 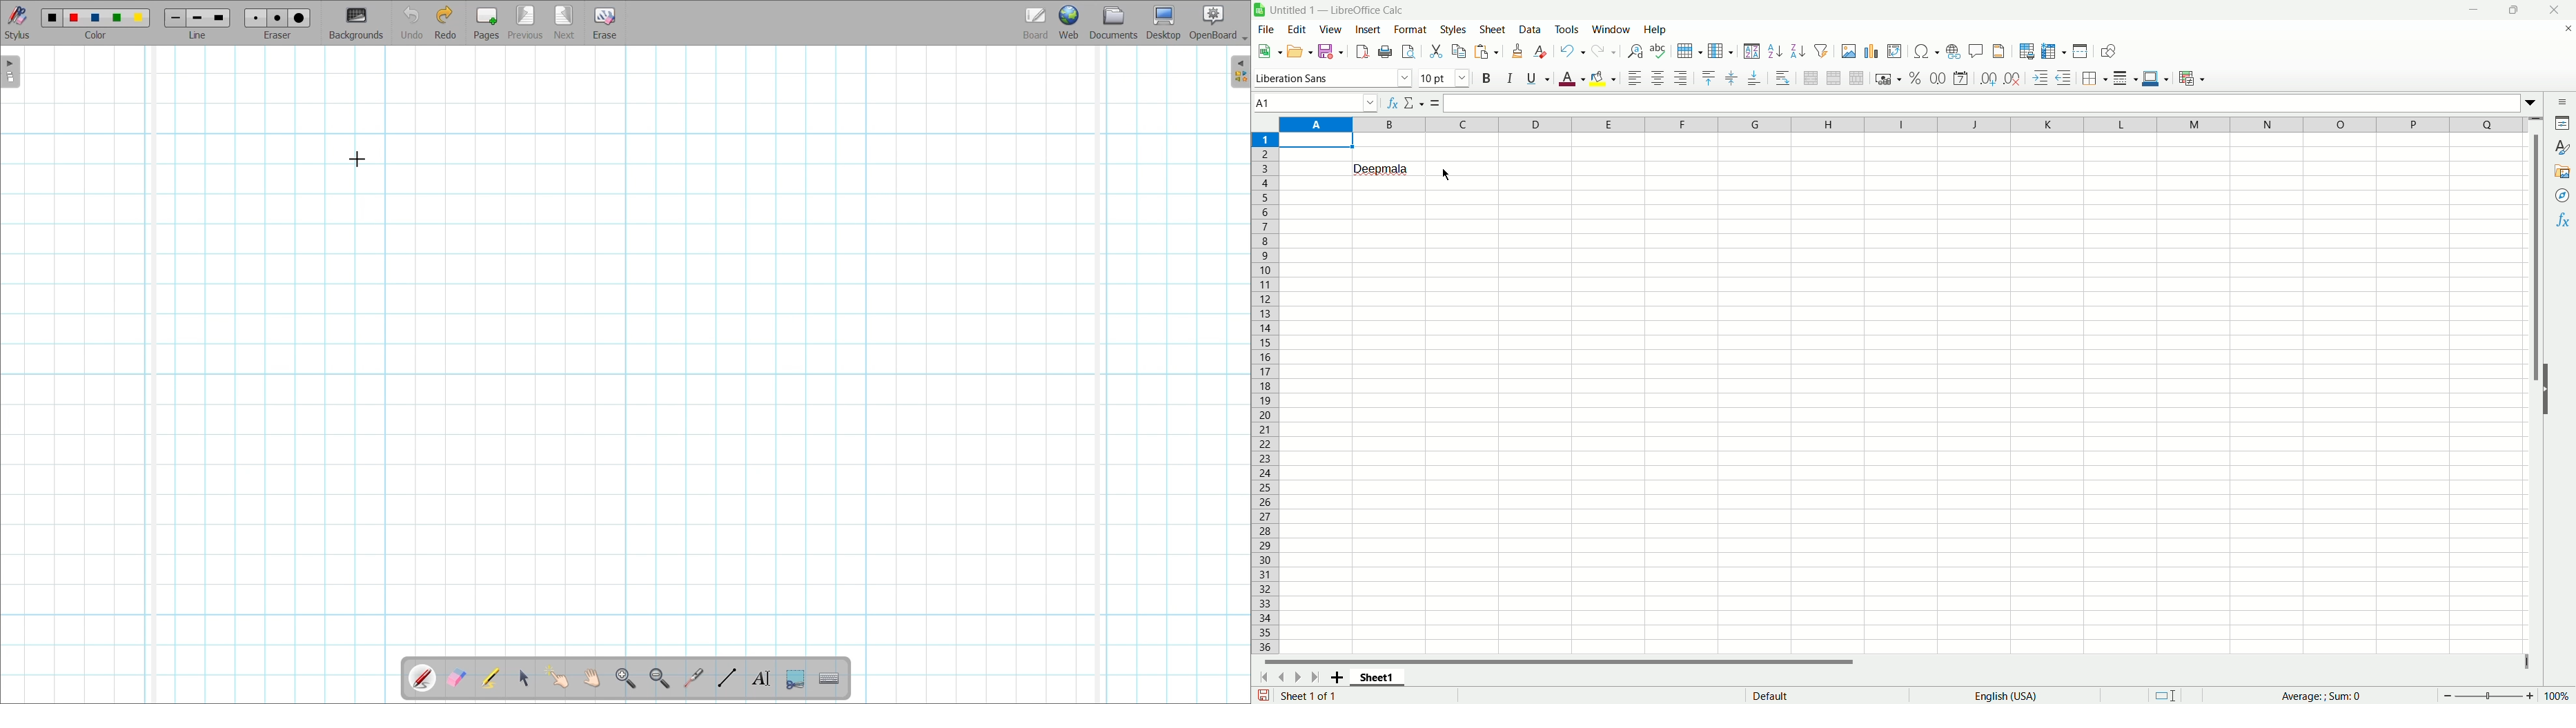 I want to click on Format as percent, so click(x=1916, y=78).